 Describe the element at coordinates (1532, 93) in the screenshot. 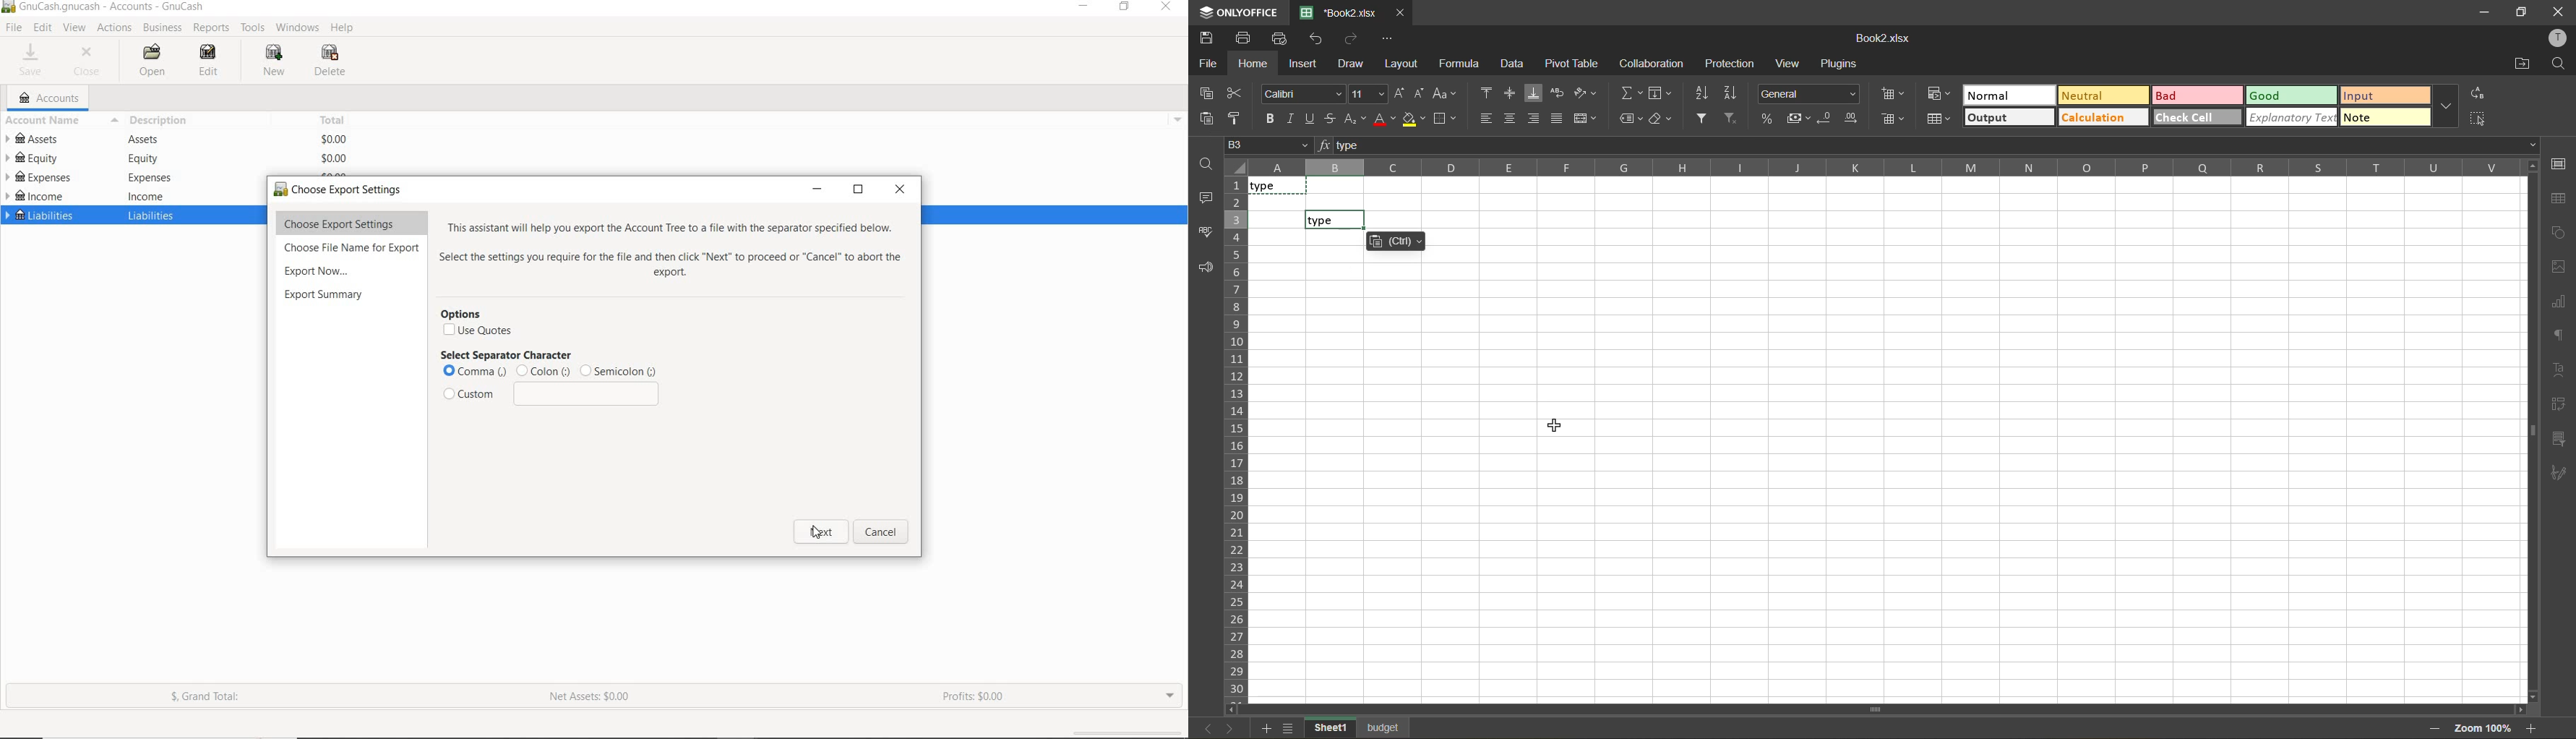

I see `align bottom` at that location.